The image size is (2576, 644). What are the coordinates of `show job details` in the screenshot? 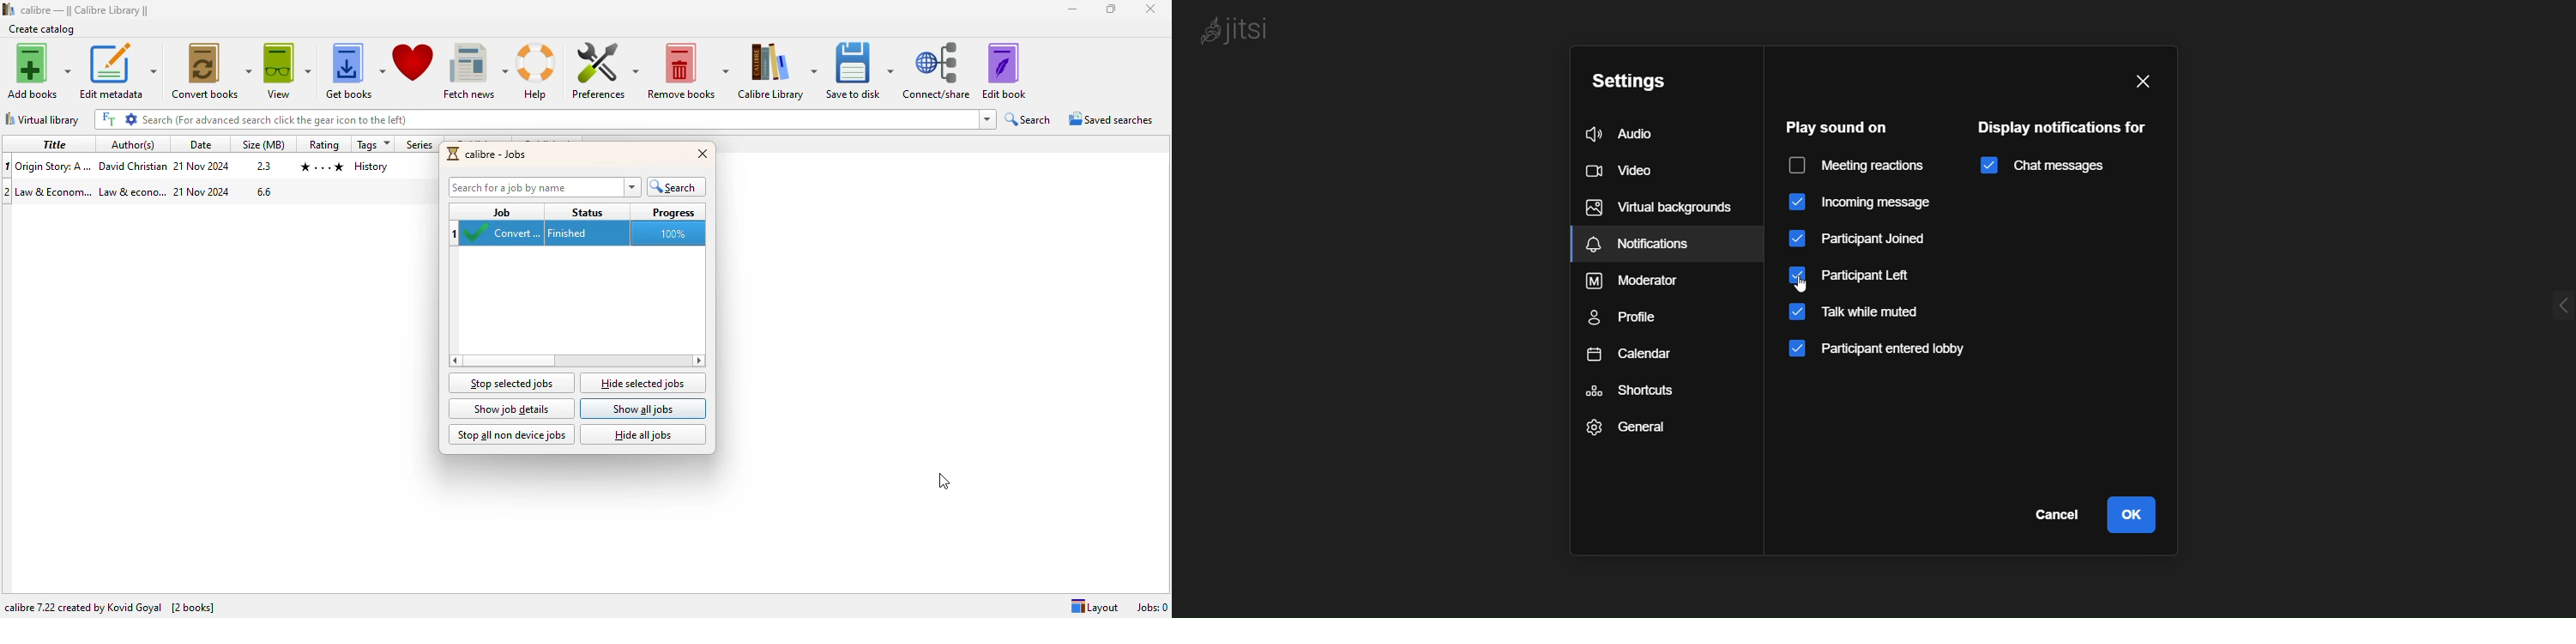 It's located at (512, 409).